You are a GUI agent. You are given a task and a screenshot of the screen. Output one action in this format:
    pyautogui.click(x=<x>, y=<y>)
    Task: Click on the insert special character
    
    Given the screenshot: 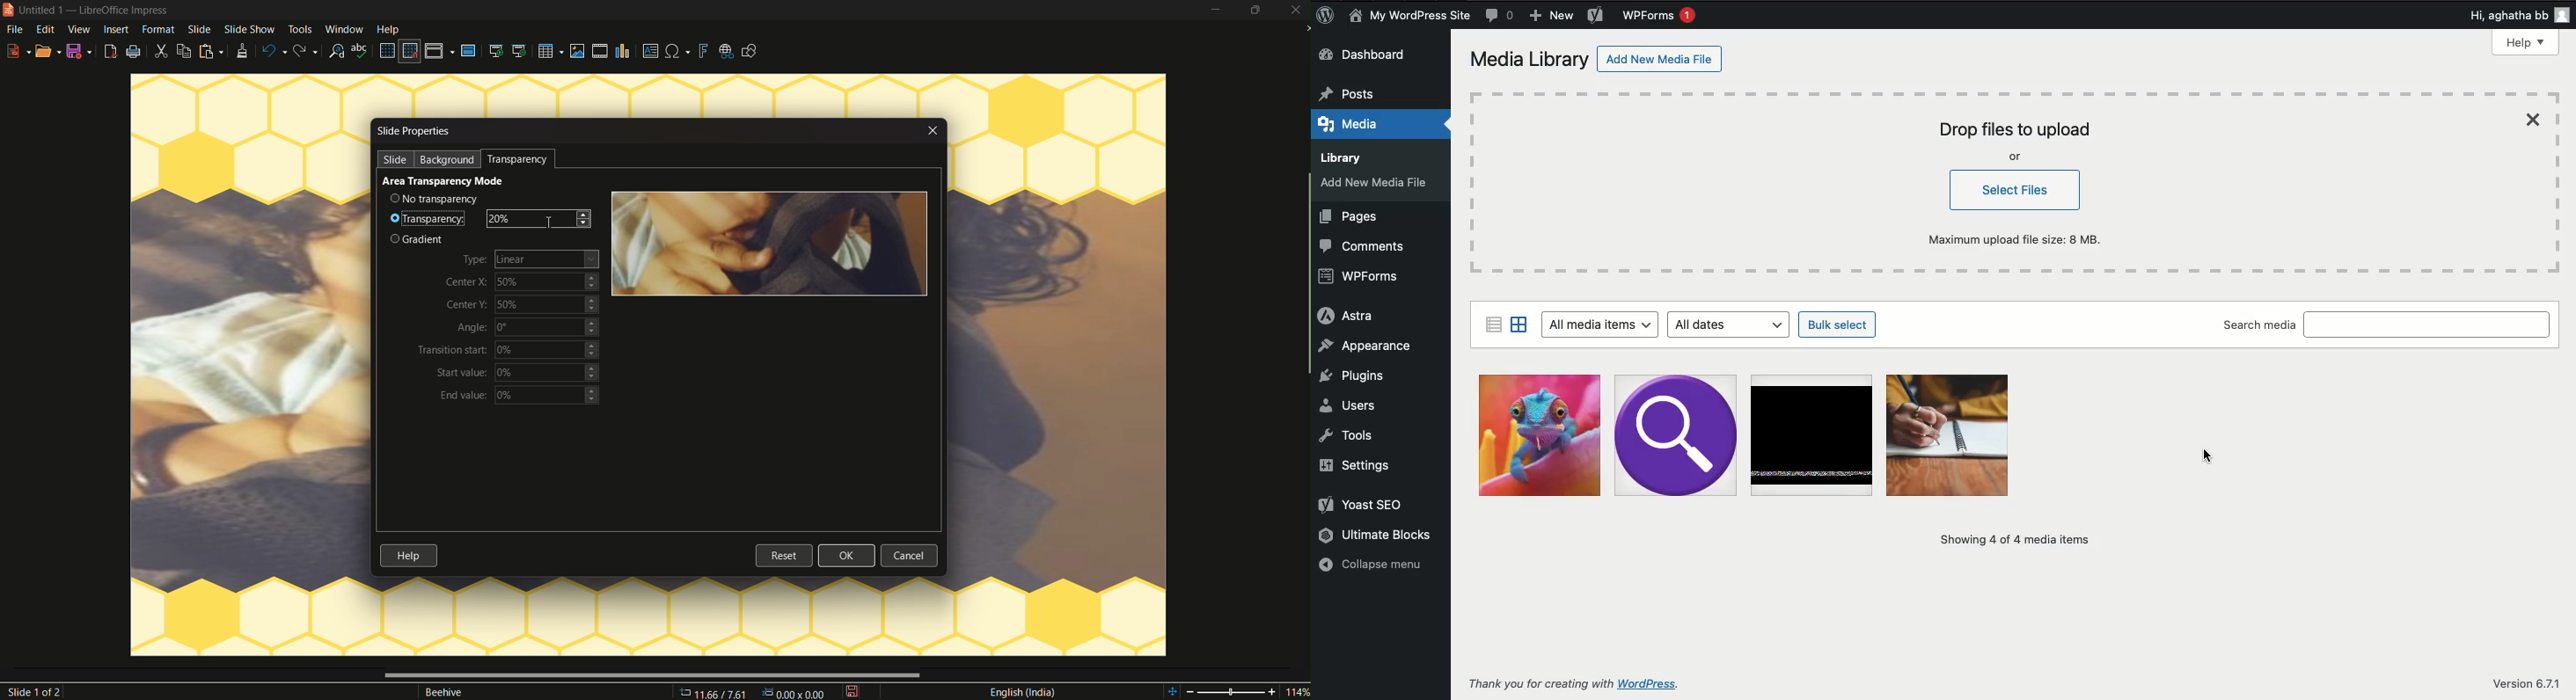 What is the action you would take?
    pyautogui.click(x=679, y=51)
    